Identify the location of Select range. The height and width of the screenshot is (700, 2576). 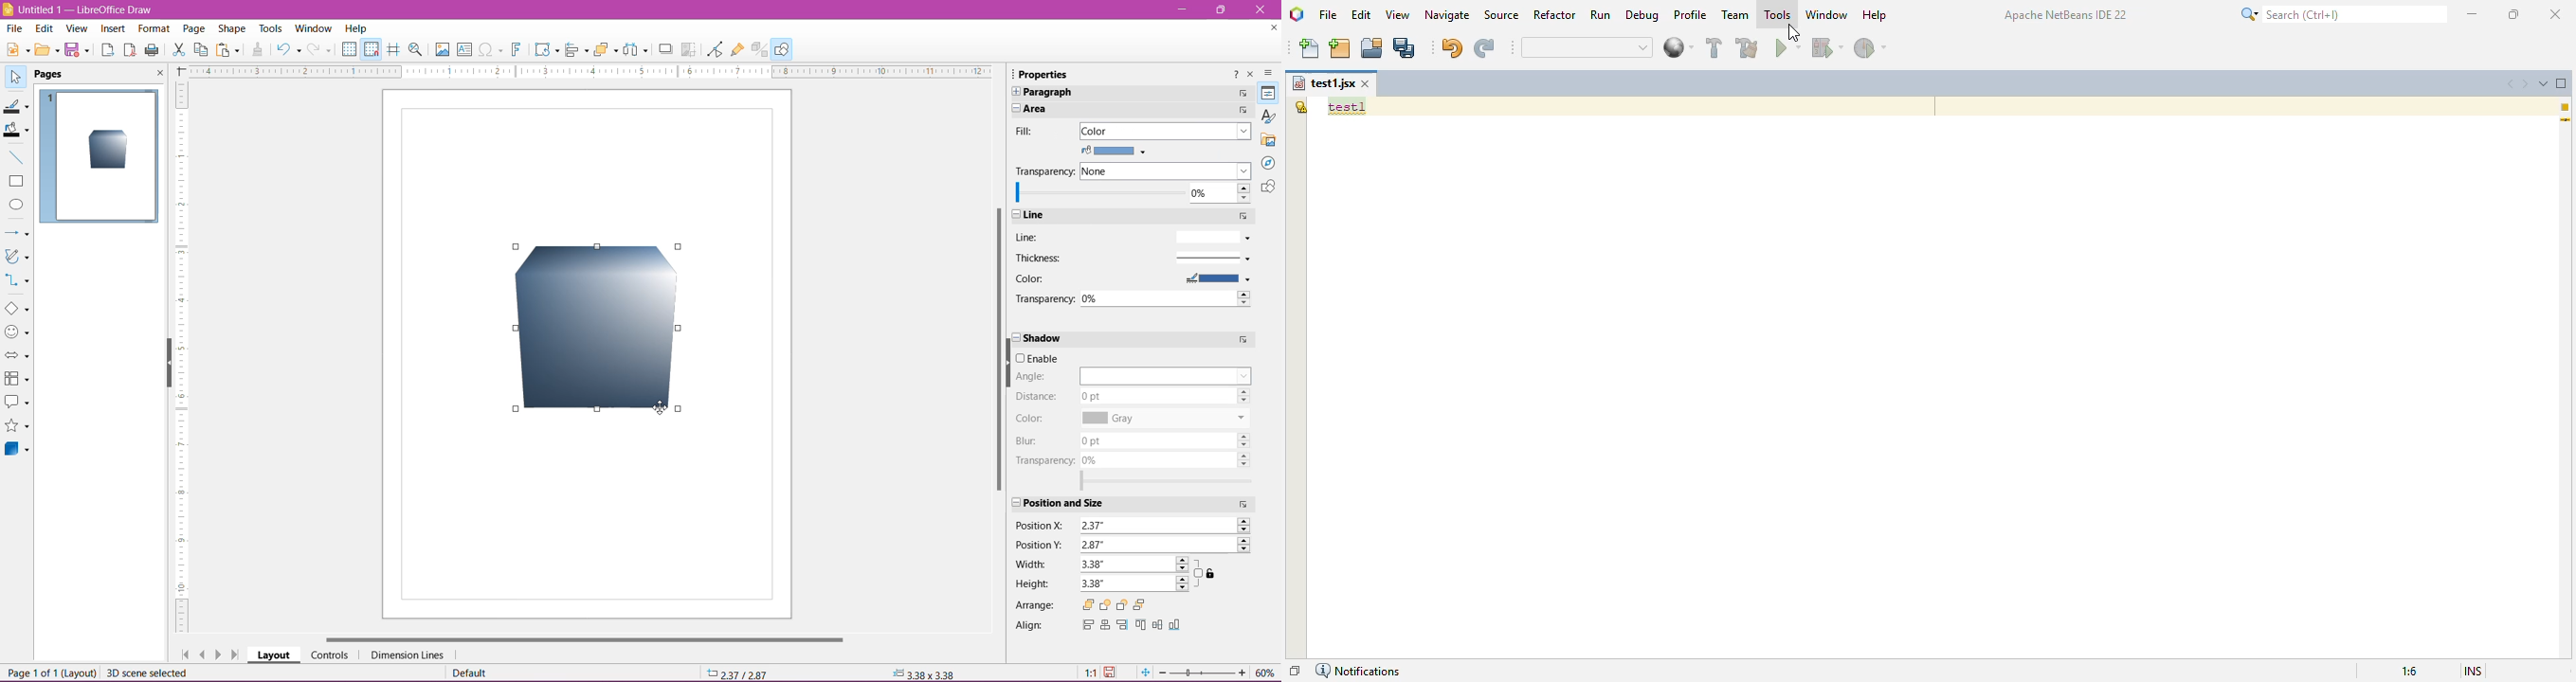
(1170, 481).